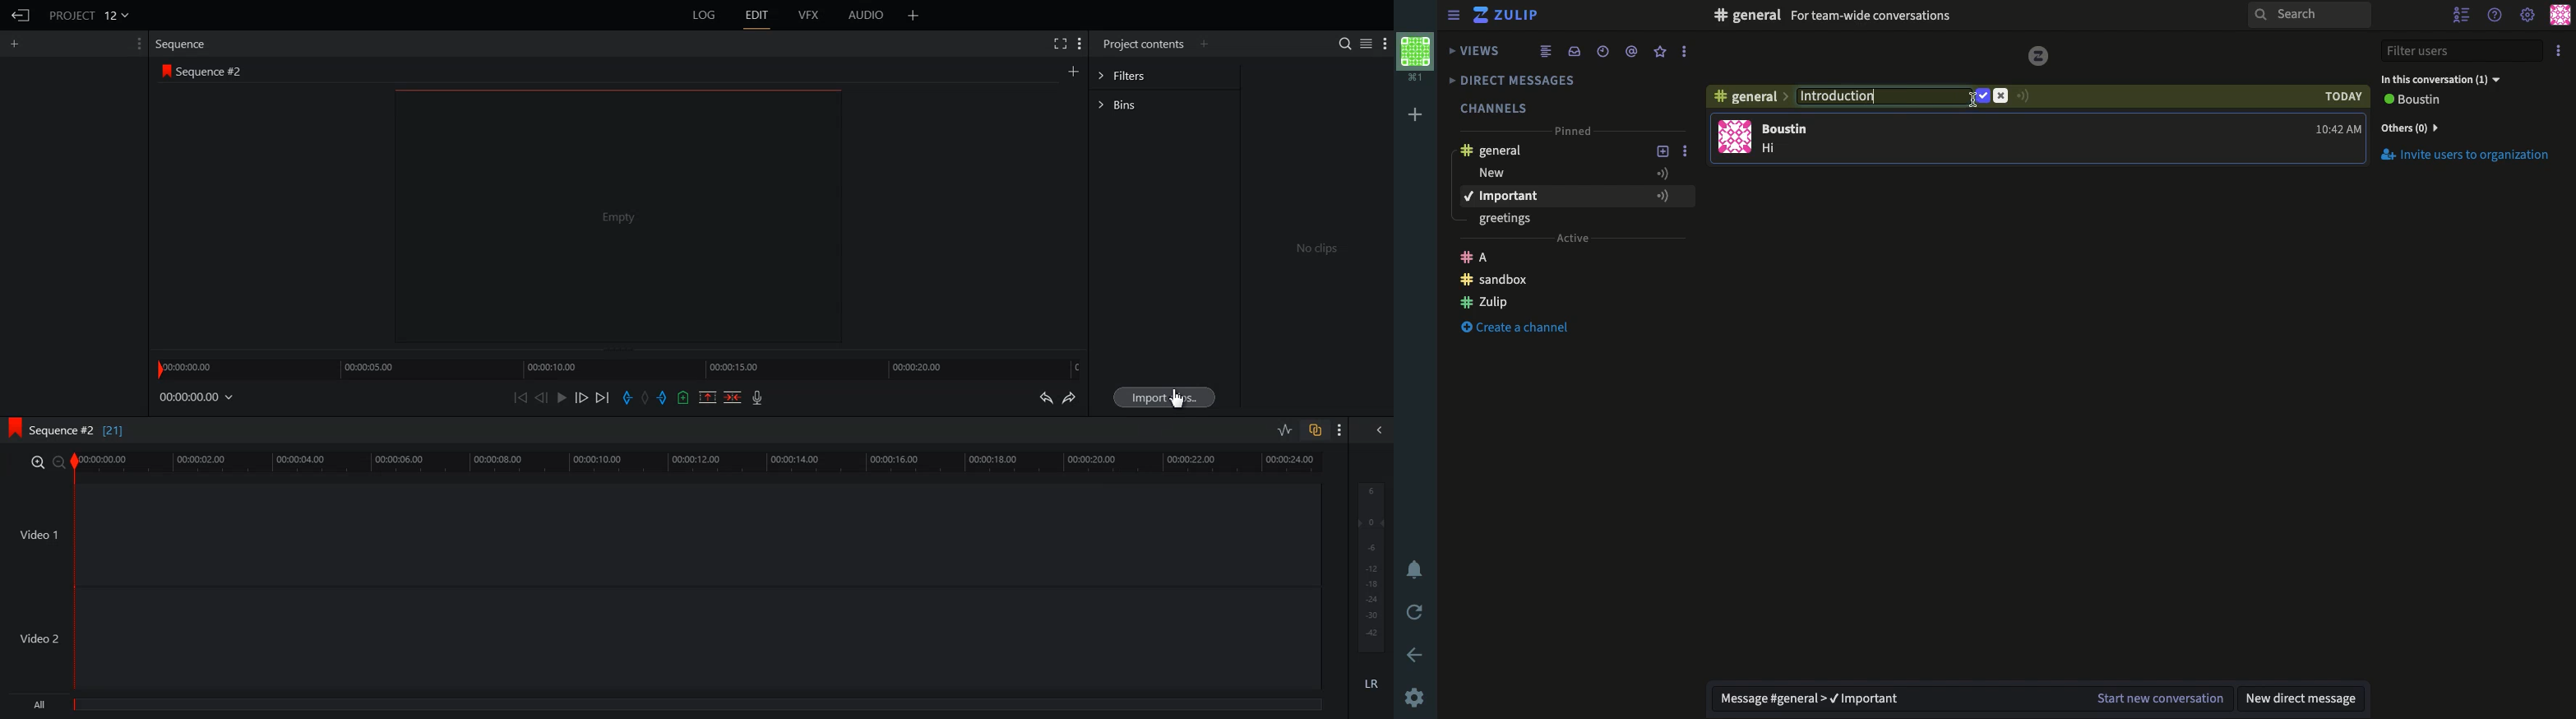 The image size is (2576, 728). What do you see at coordinates (197, 397) in the screenshot?
I see `File Time` at bounding box center [197, 397].